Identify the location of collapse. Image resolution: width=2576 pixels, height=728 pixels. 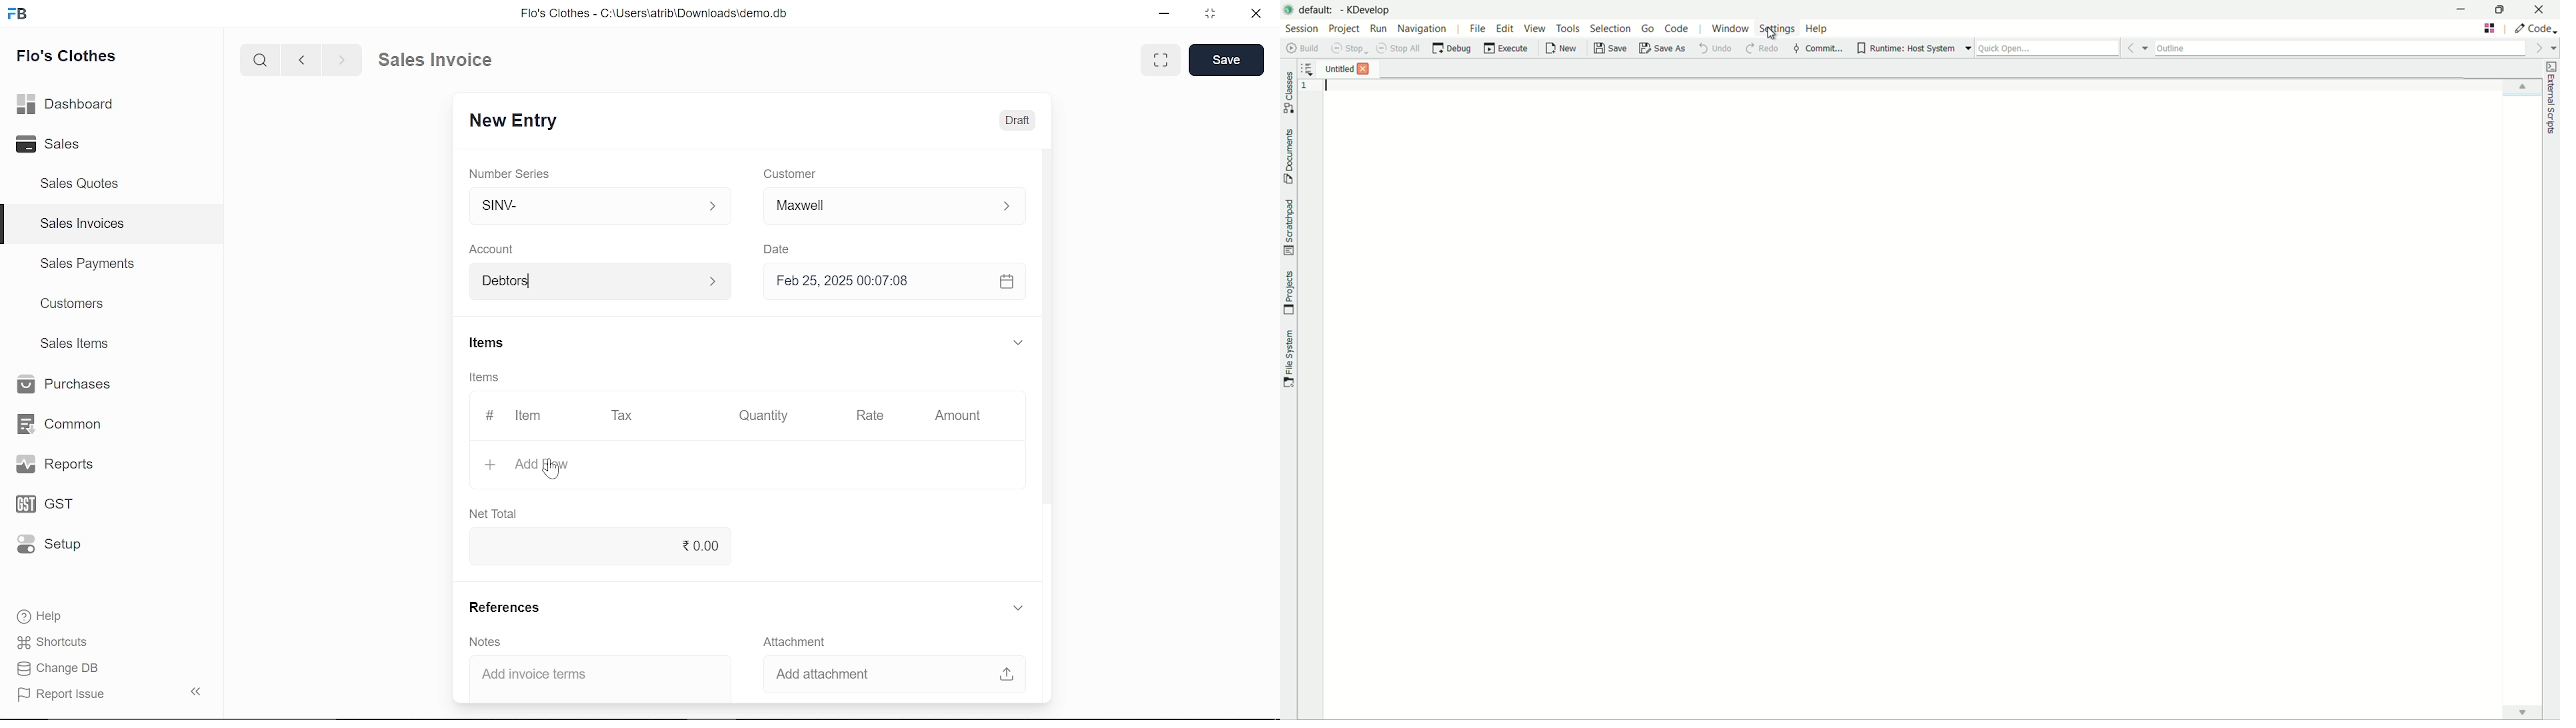
(198, 693).